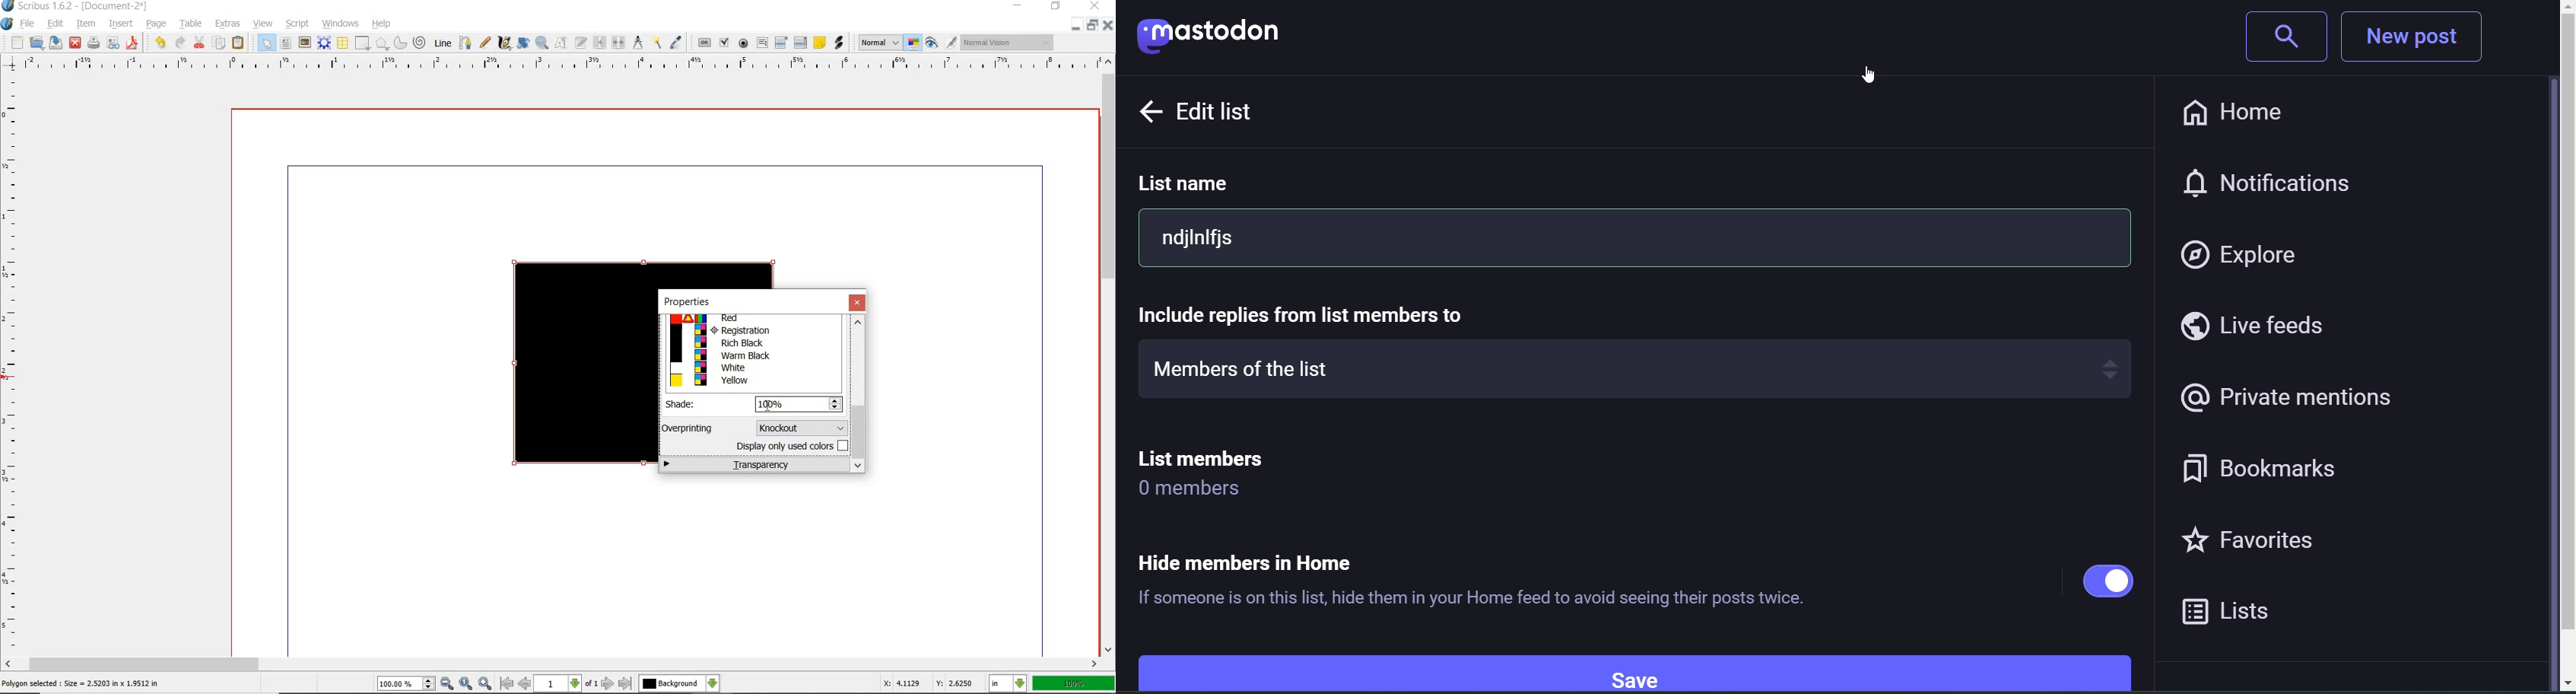 The width and height of the screenshot is (2576, 700). What do you see at coordinates (657, 45) in the screenshot?
I see `copy item properties` at bounding box center [657, 45].